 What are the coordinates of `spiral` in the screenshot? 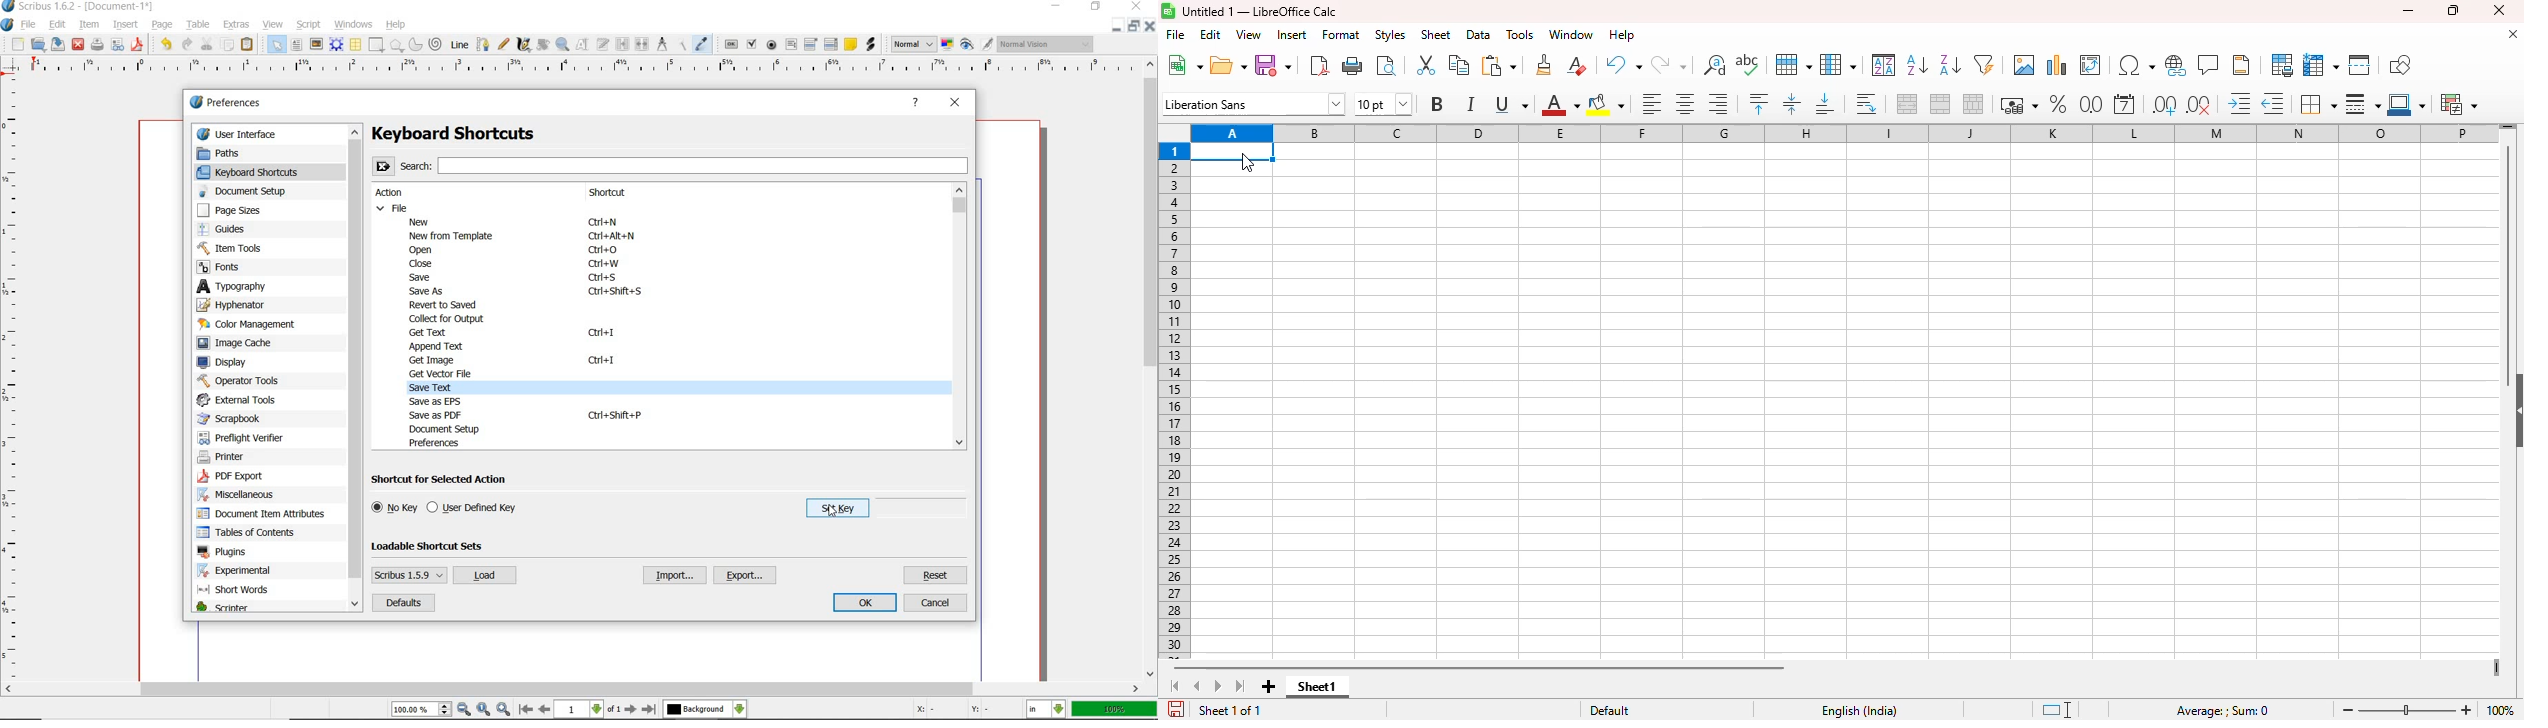 It's located at (436, 43).